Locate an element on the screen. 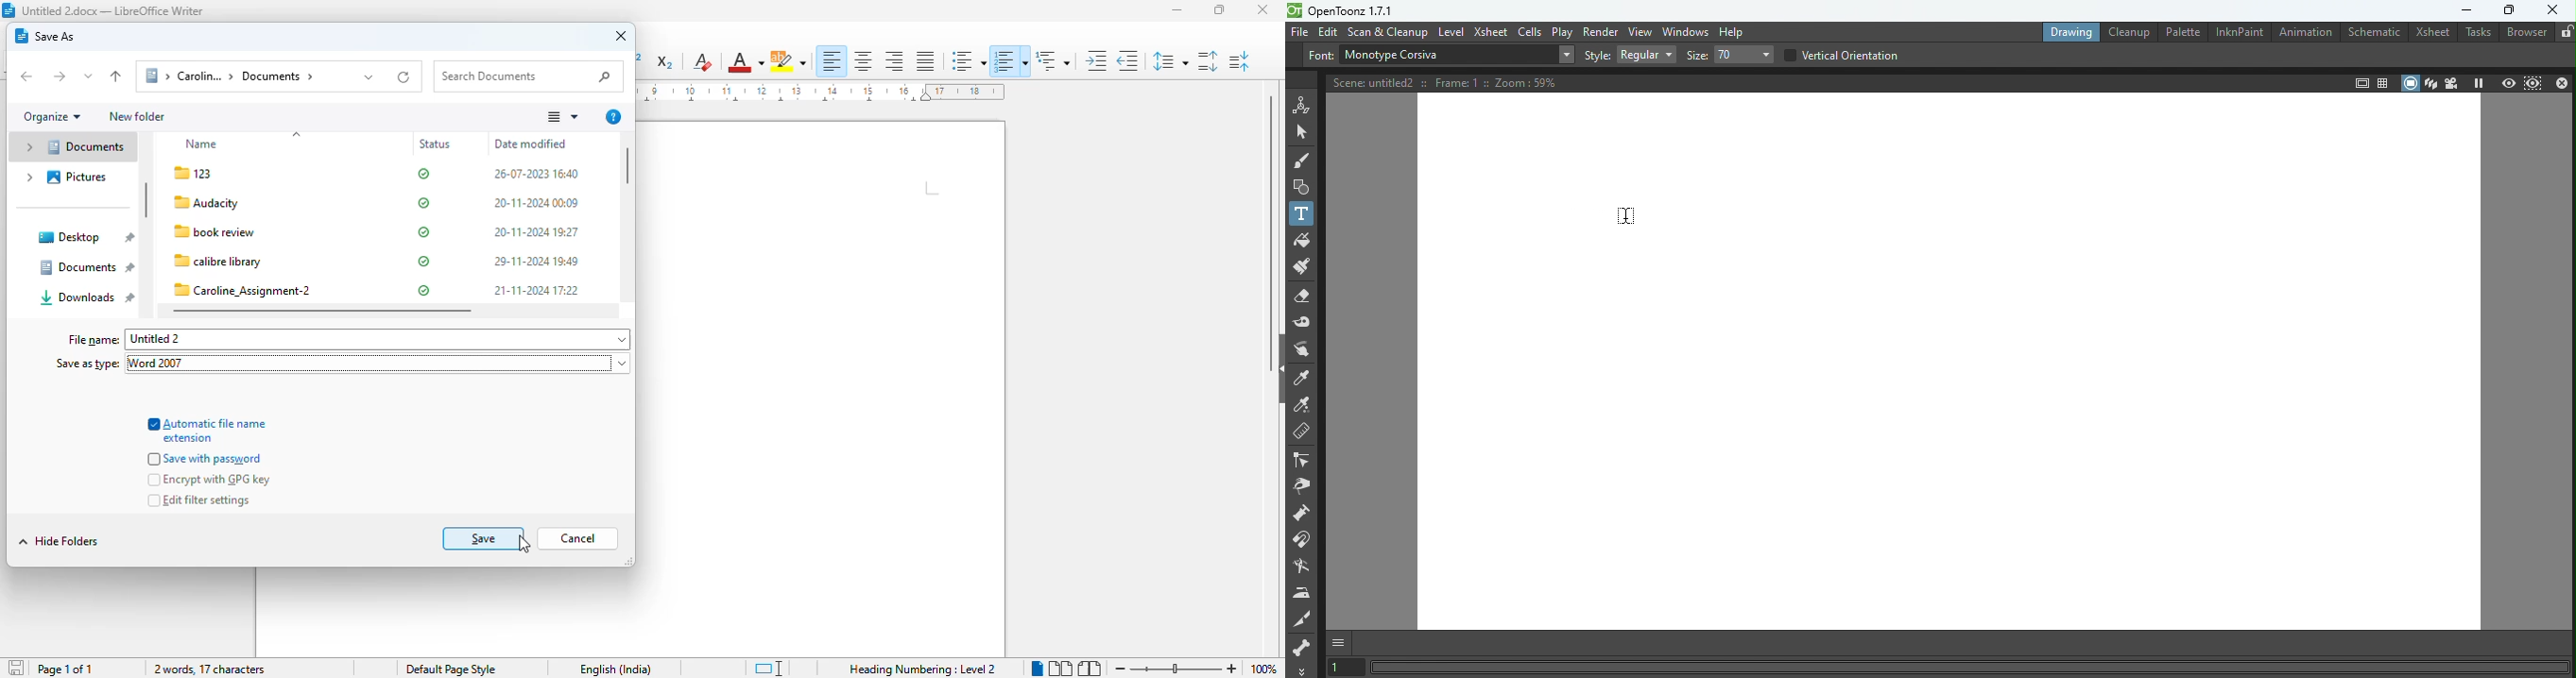 The height and width of the screenshot is (700, 2576). Cursor is located at coordinates (1624, 216).